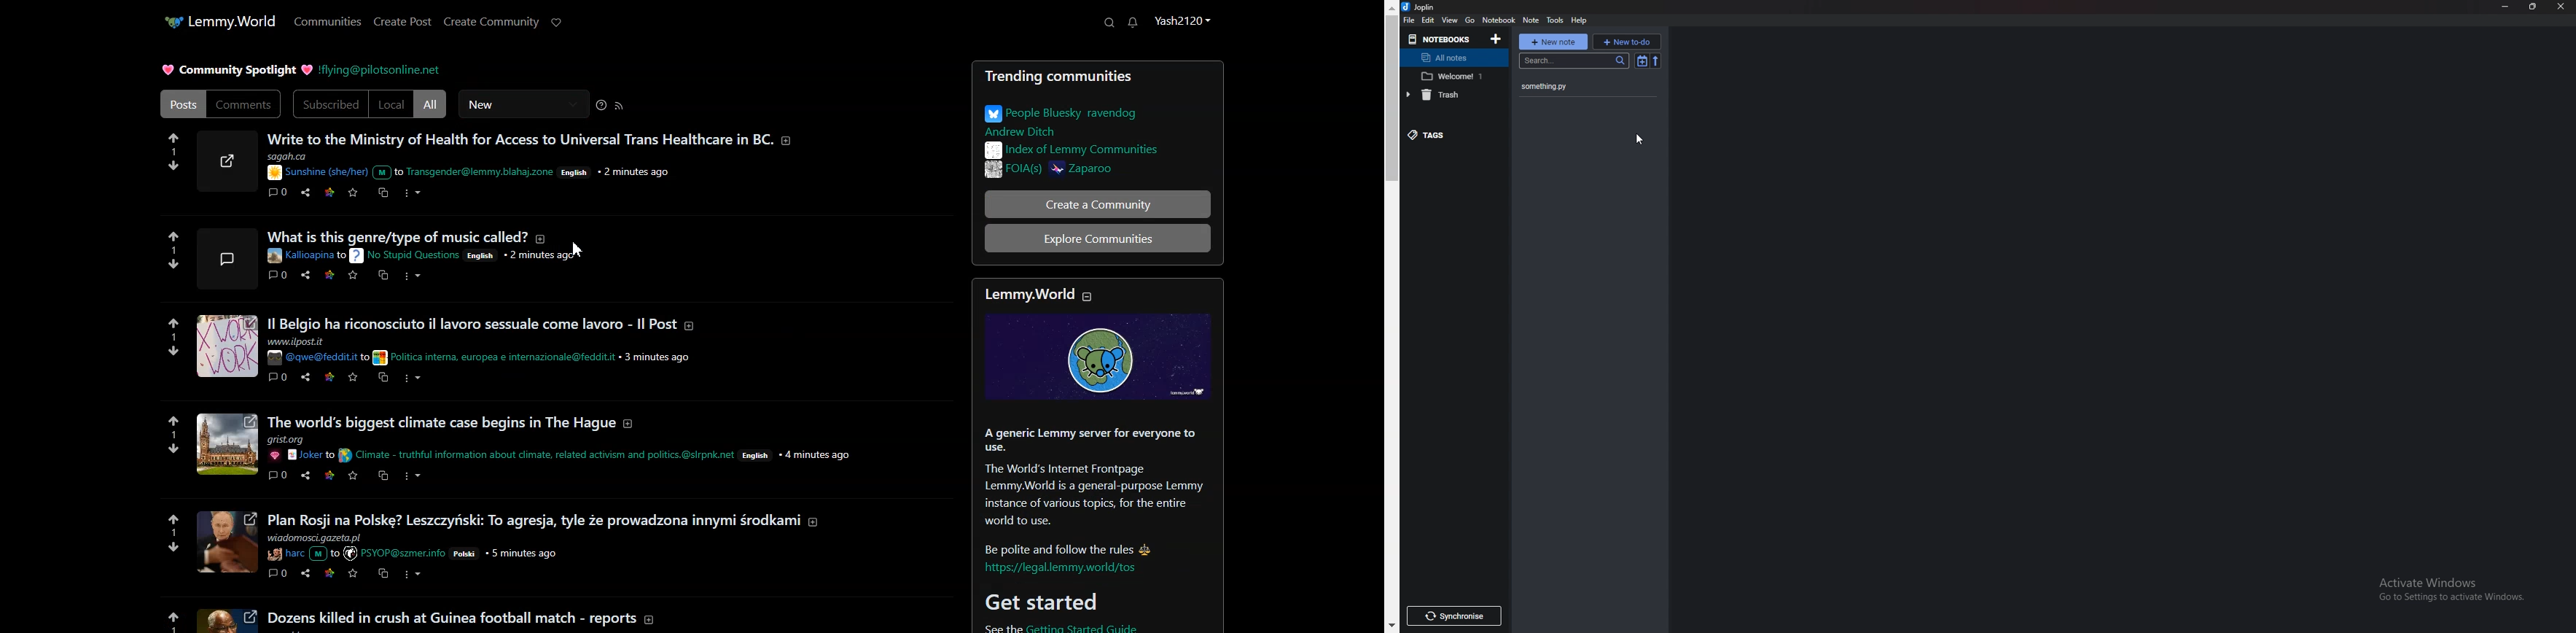  I want to click on New to do, so click(1626, 42).